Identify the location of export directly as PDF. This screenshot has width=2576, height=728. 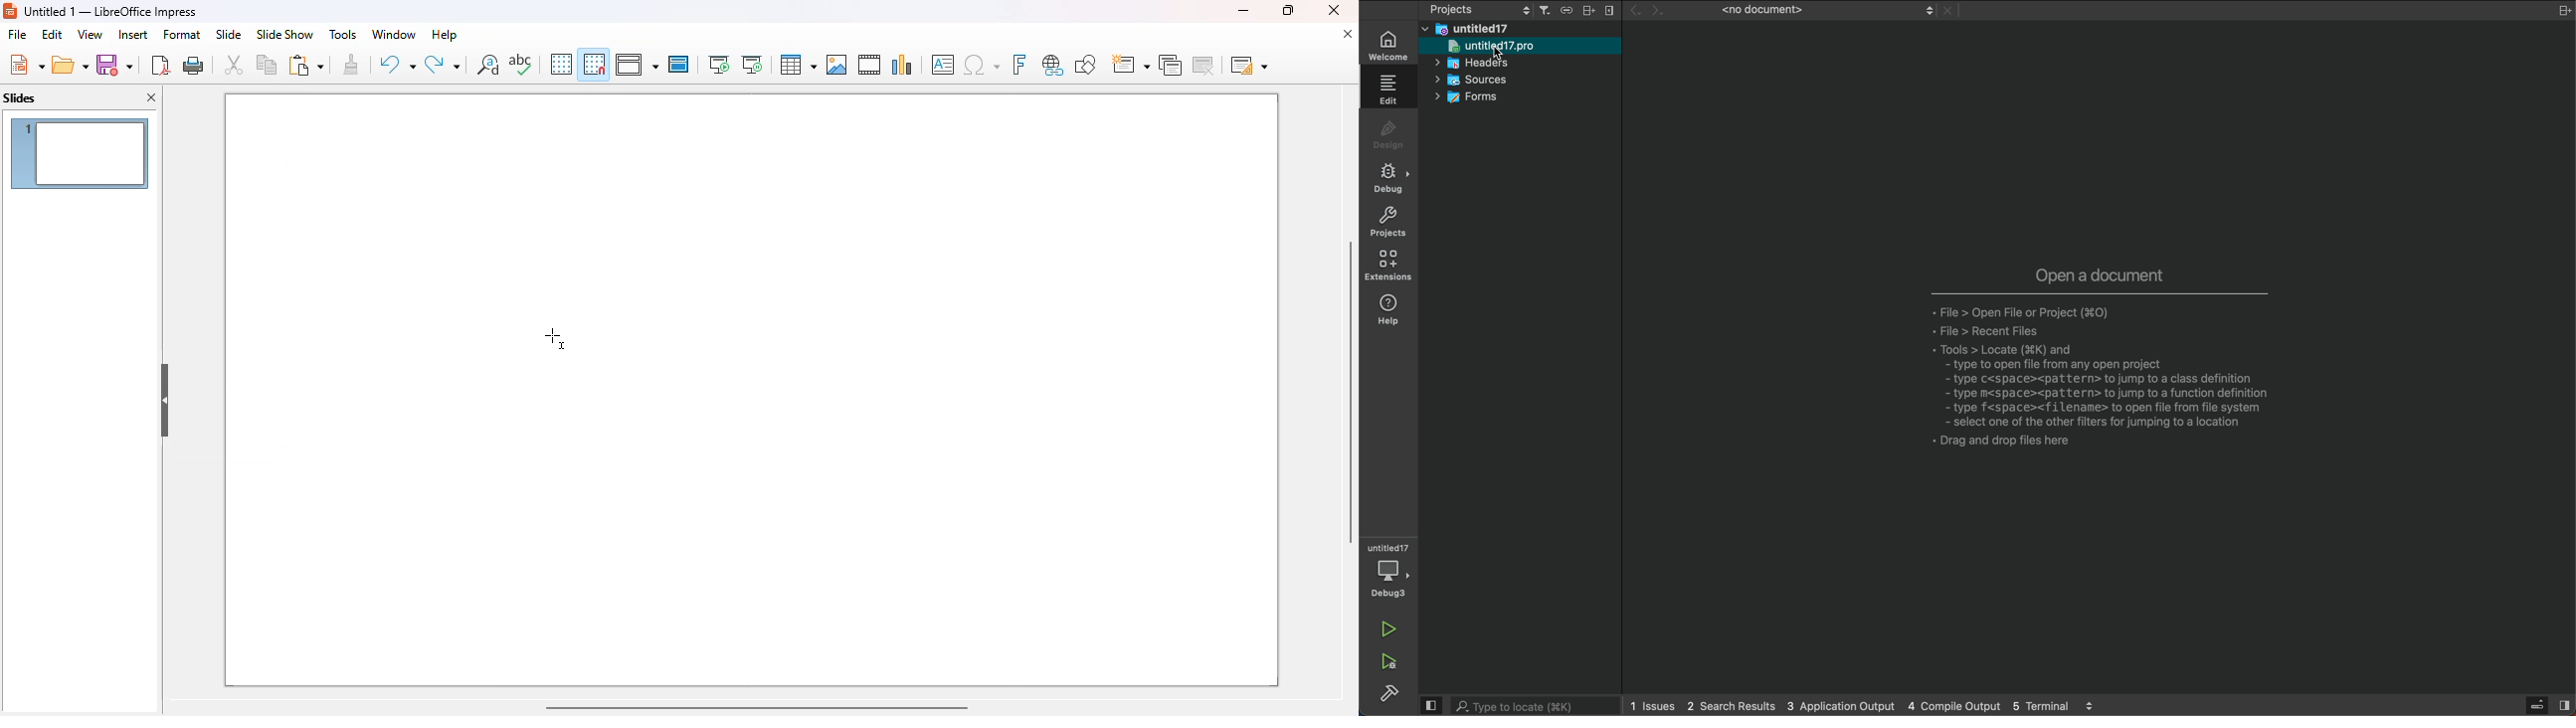
(160, 65).